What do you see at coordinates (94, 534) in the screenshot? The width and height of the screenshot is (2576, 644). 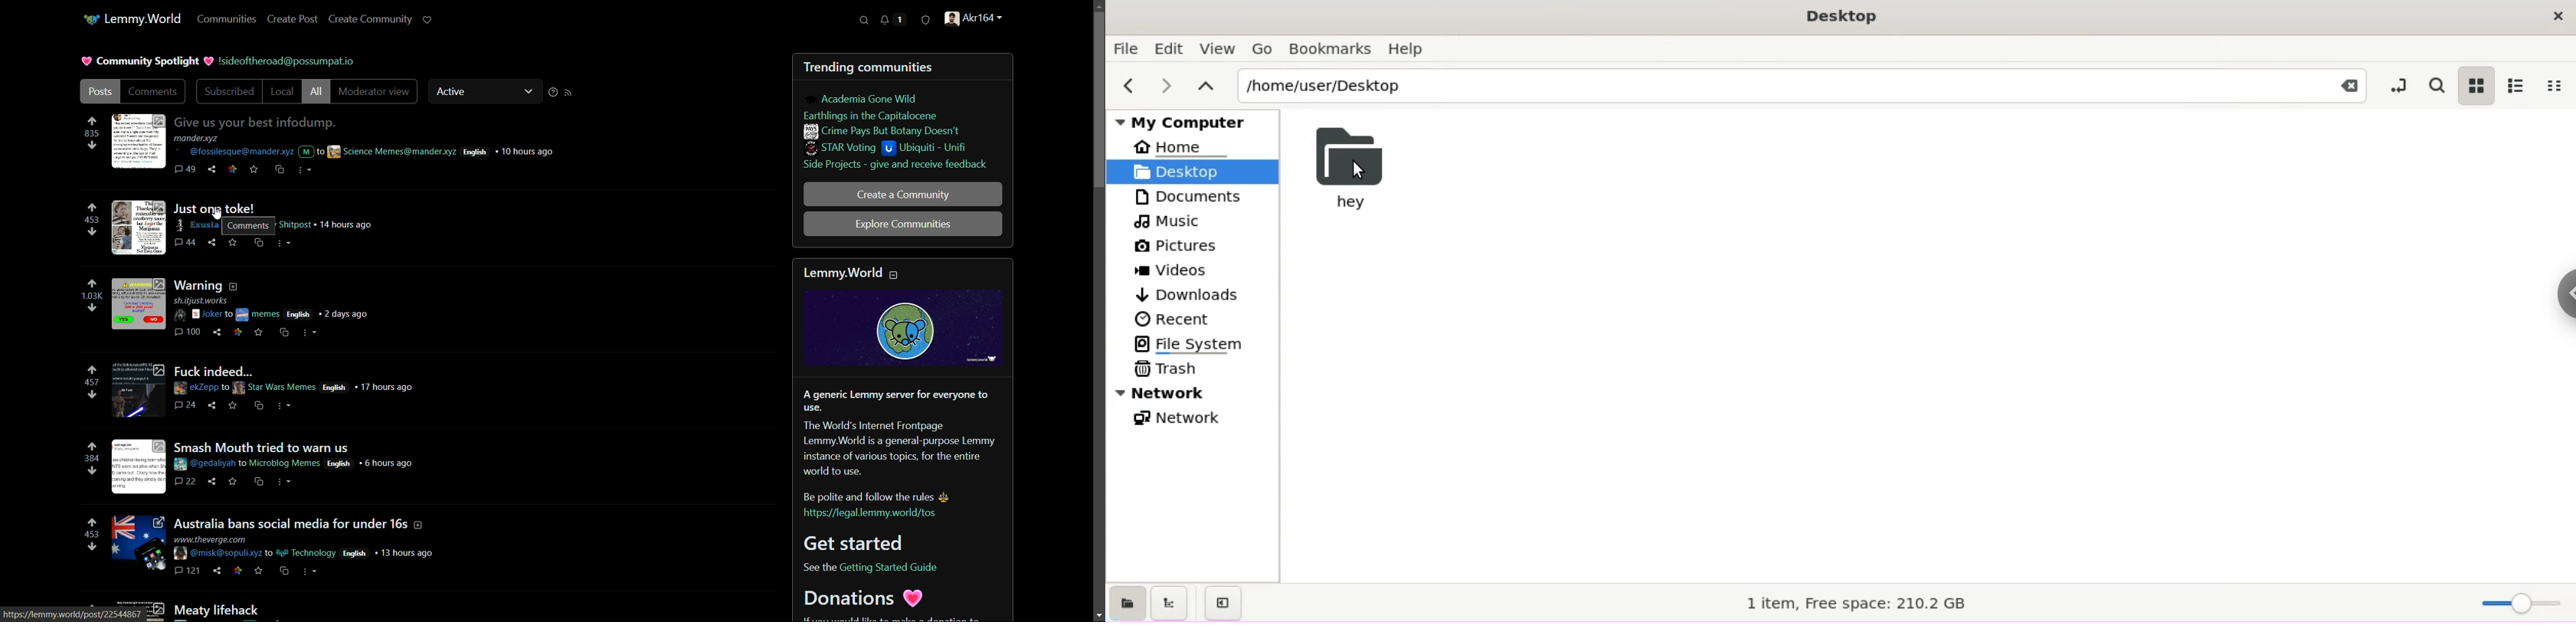 I see `453` at bounding box center [94, 534].